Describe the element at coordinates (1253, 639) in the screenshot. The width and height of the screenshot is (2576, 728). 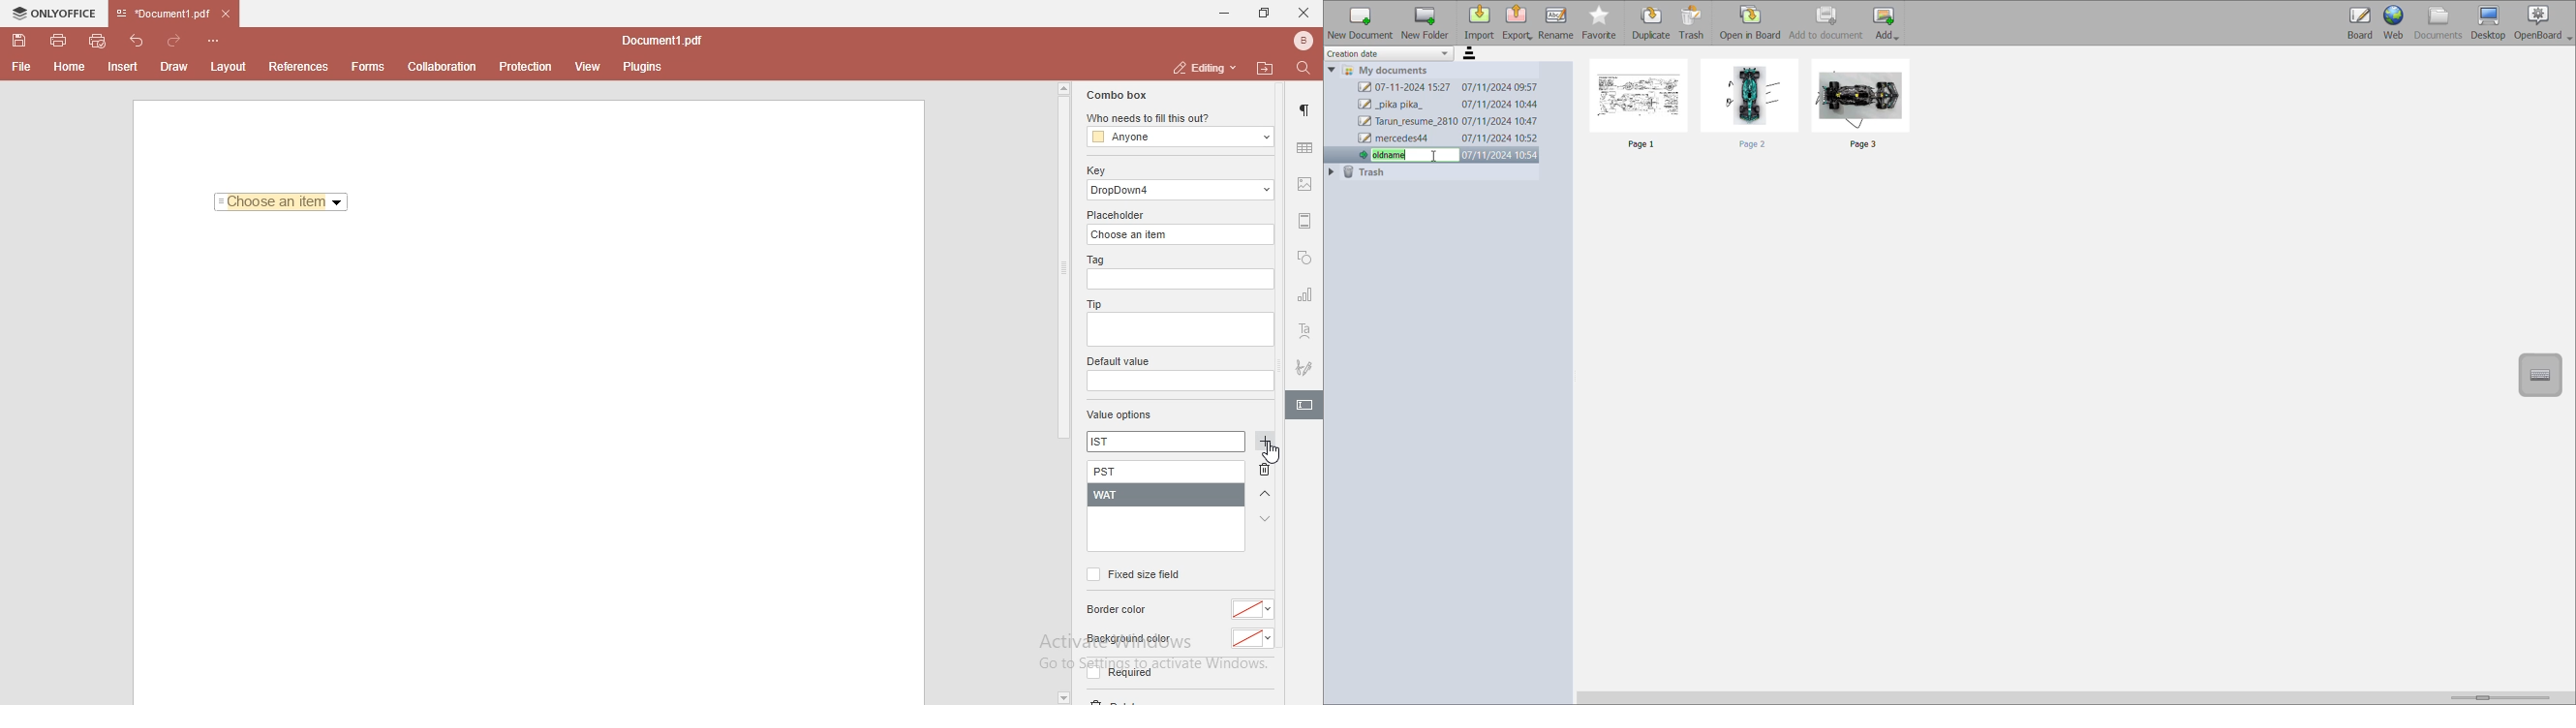
I see `color dropdown` at that location.